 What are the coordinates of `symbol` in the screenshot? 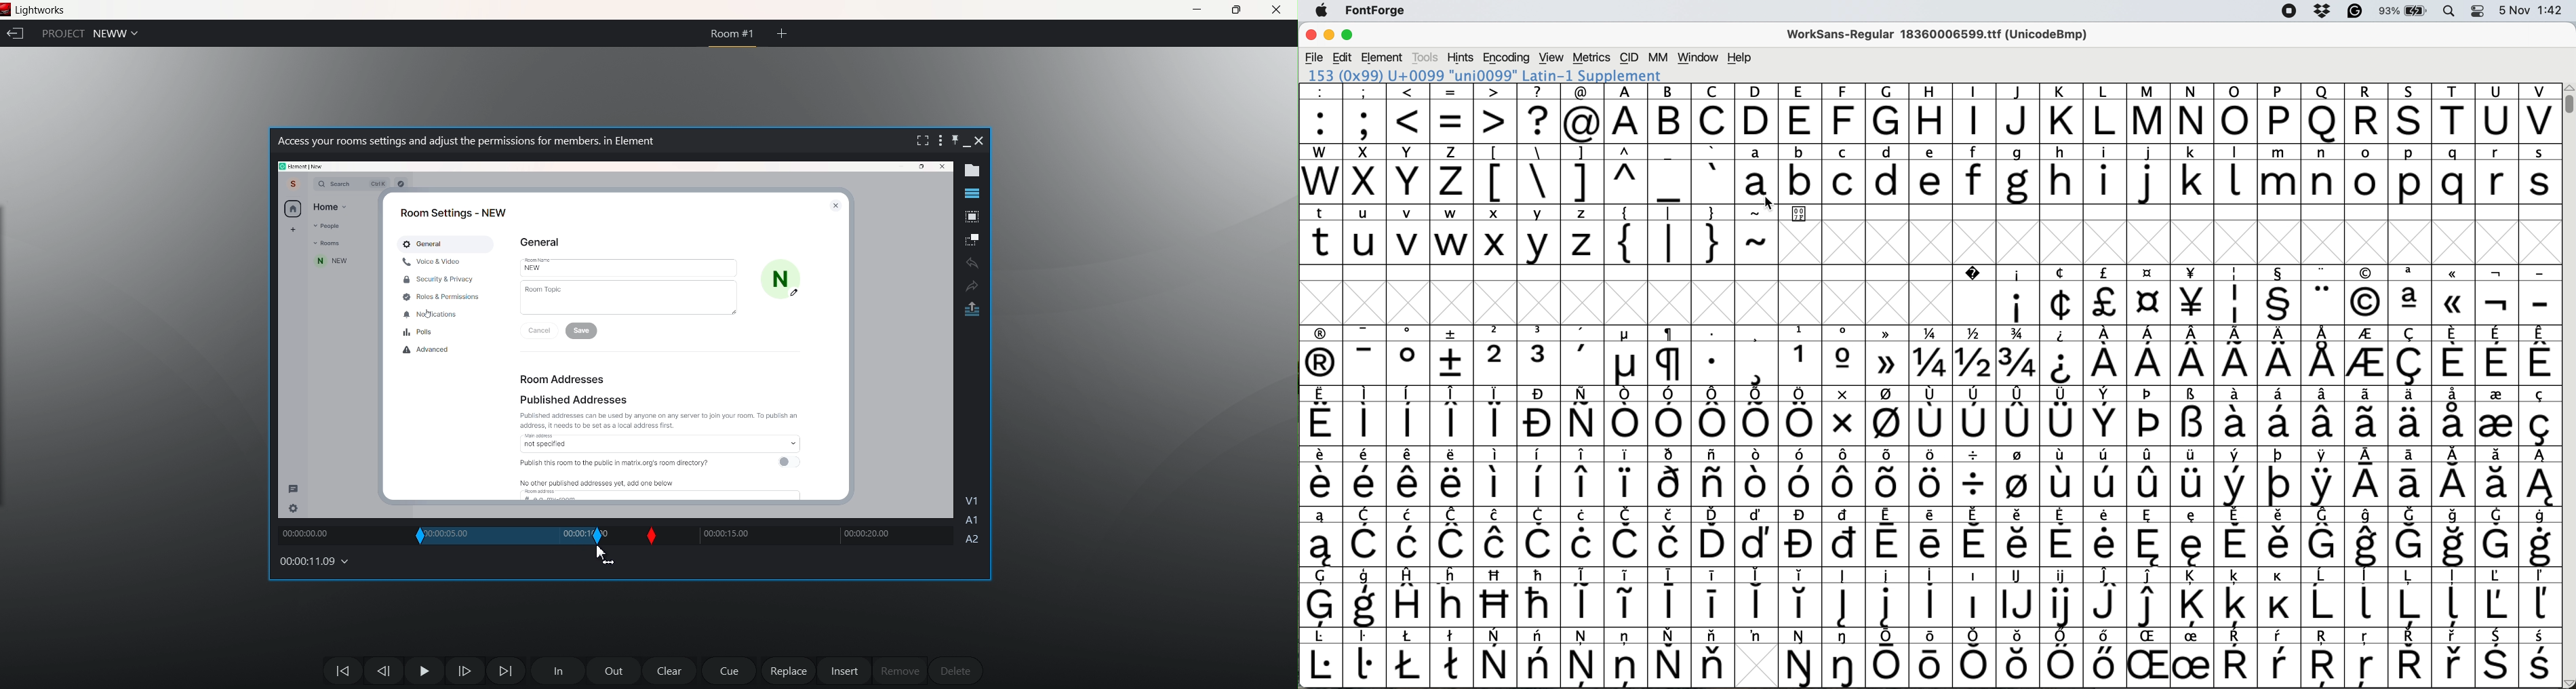 It's located at (2103, 657).